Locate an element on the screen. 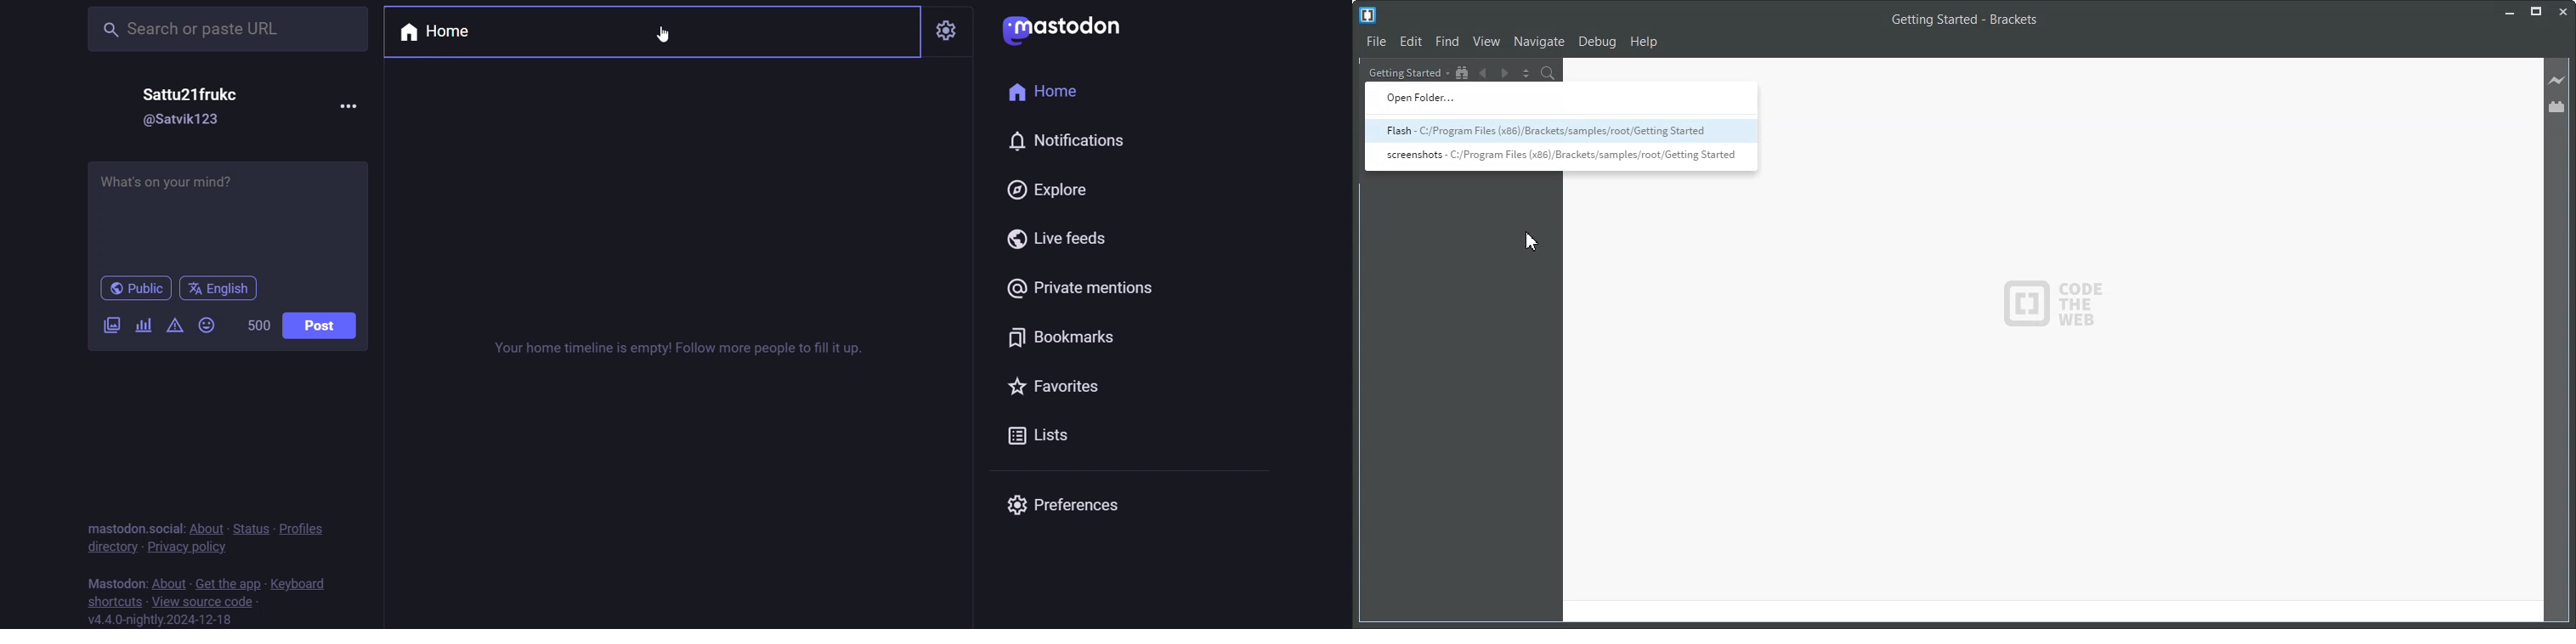 The width and height of the screenshot is (2576, 644). Flash is located at coordinates (1560, 132).